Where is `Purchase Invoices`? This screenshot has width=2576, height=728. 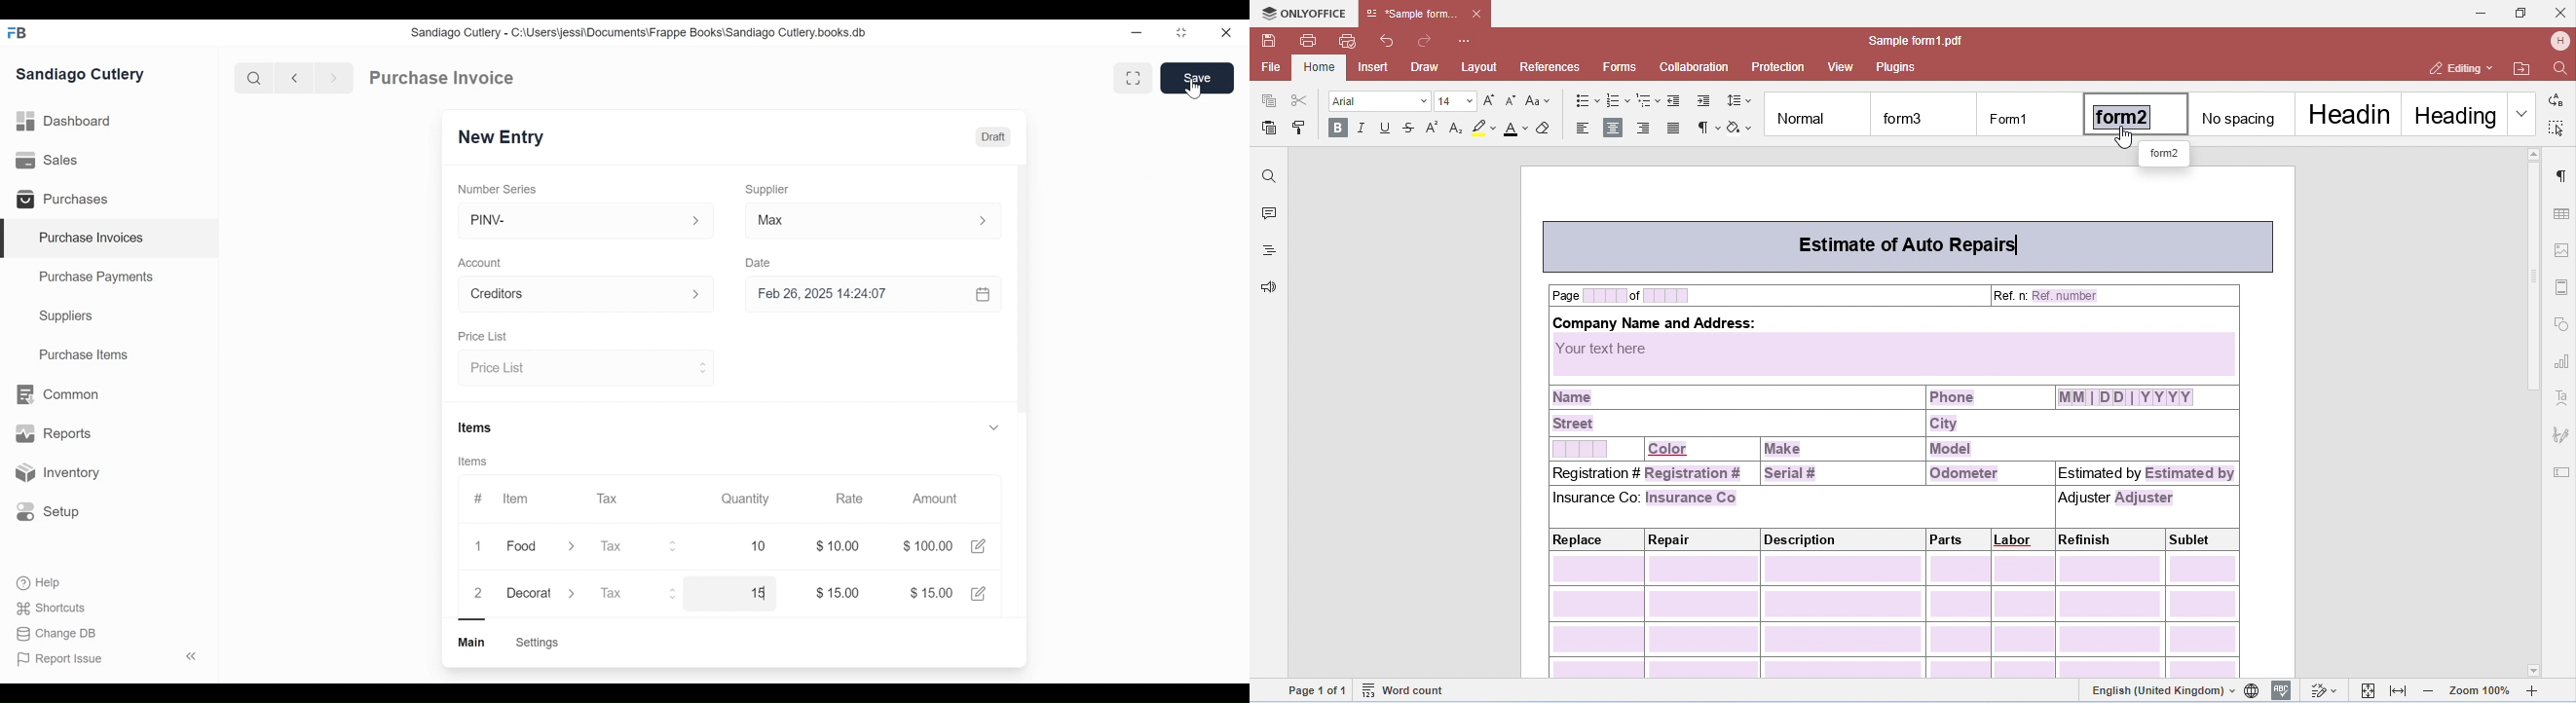
Purchase Invoices is located at coordinates (110, 239).